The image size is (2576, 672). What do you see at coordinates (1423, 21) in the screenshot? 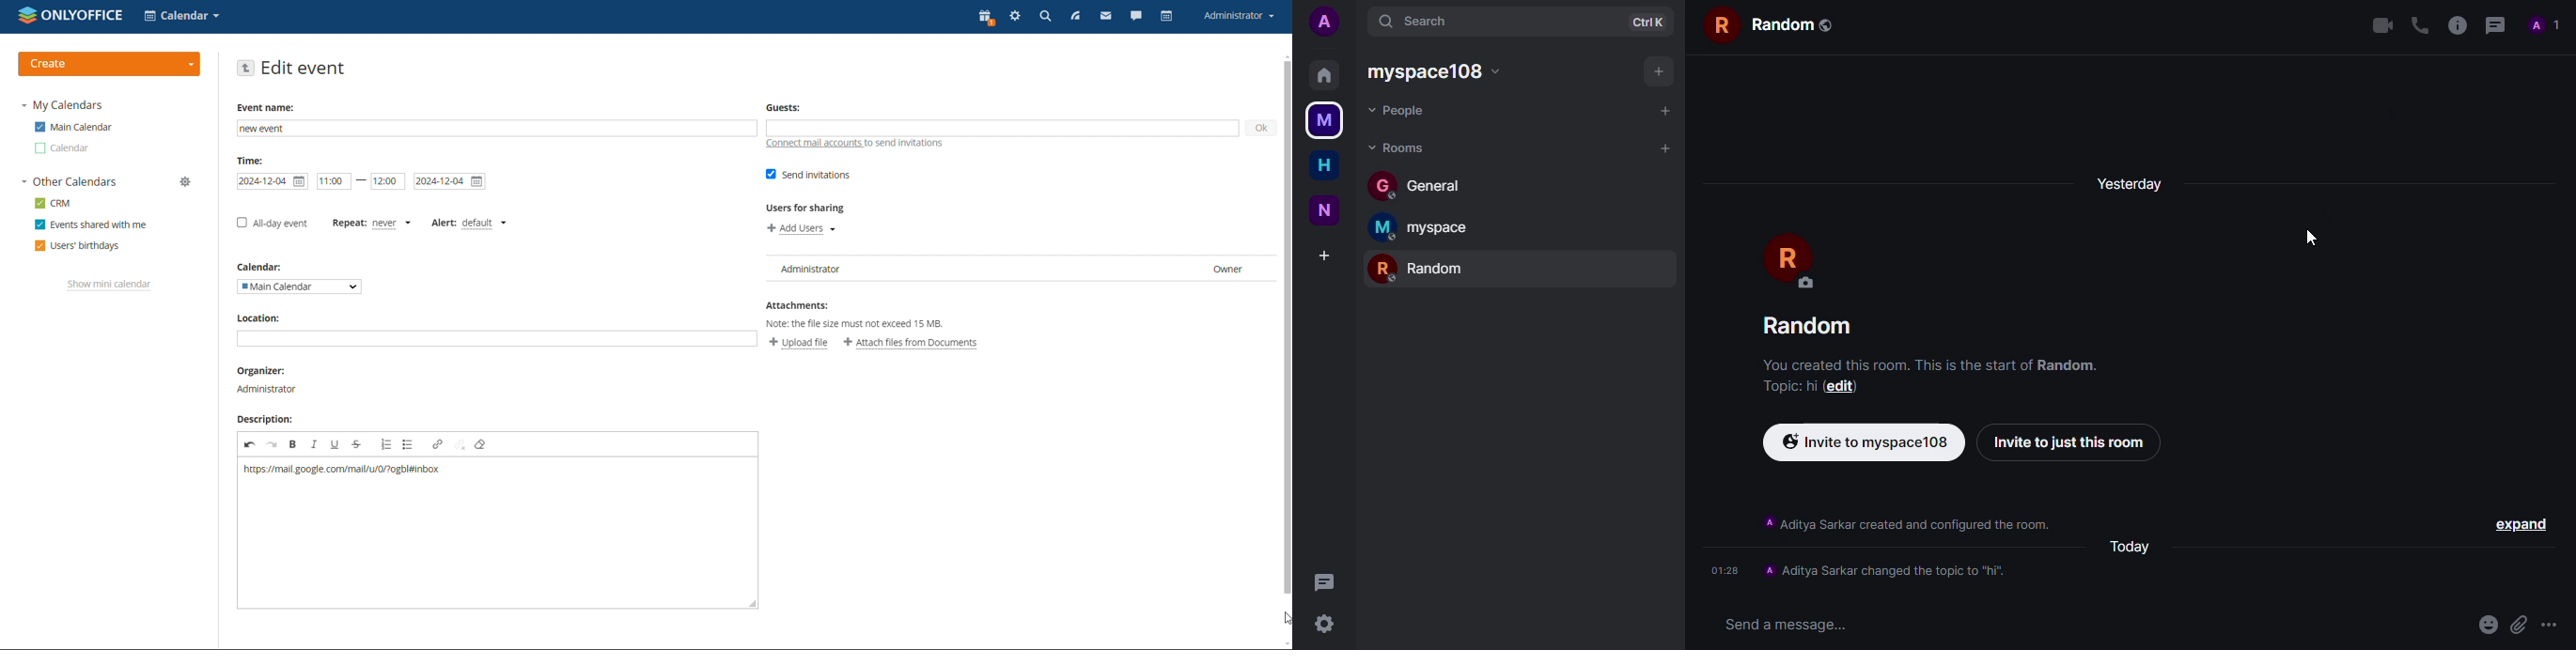
I see `search` at bounding box center [1423, 21].